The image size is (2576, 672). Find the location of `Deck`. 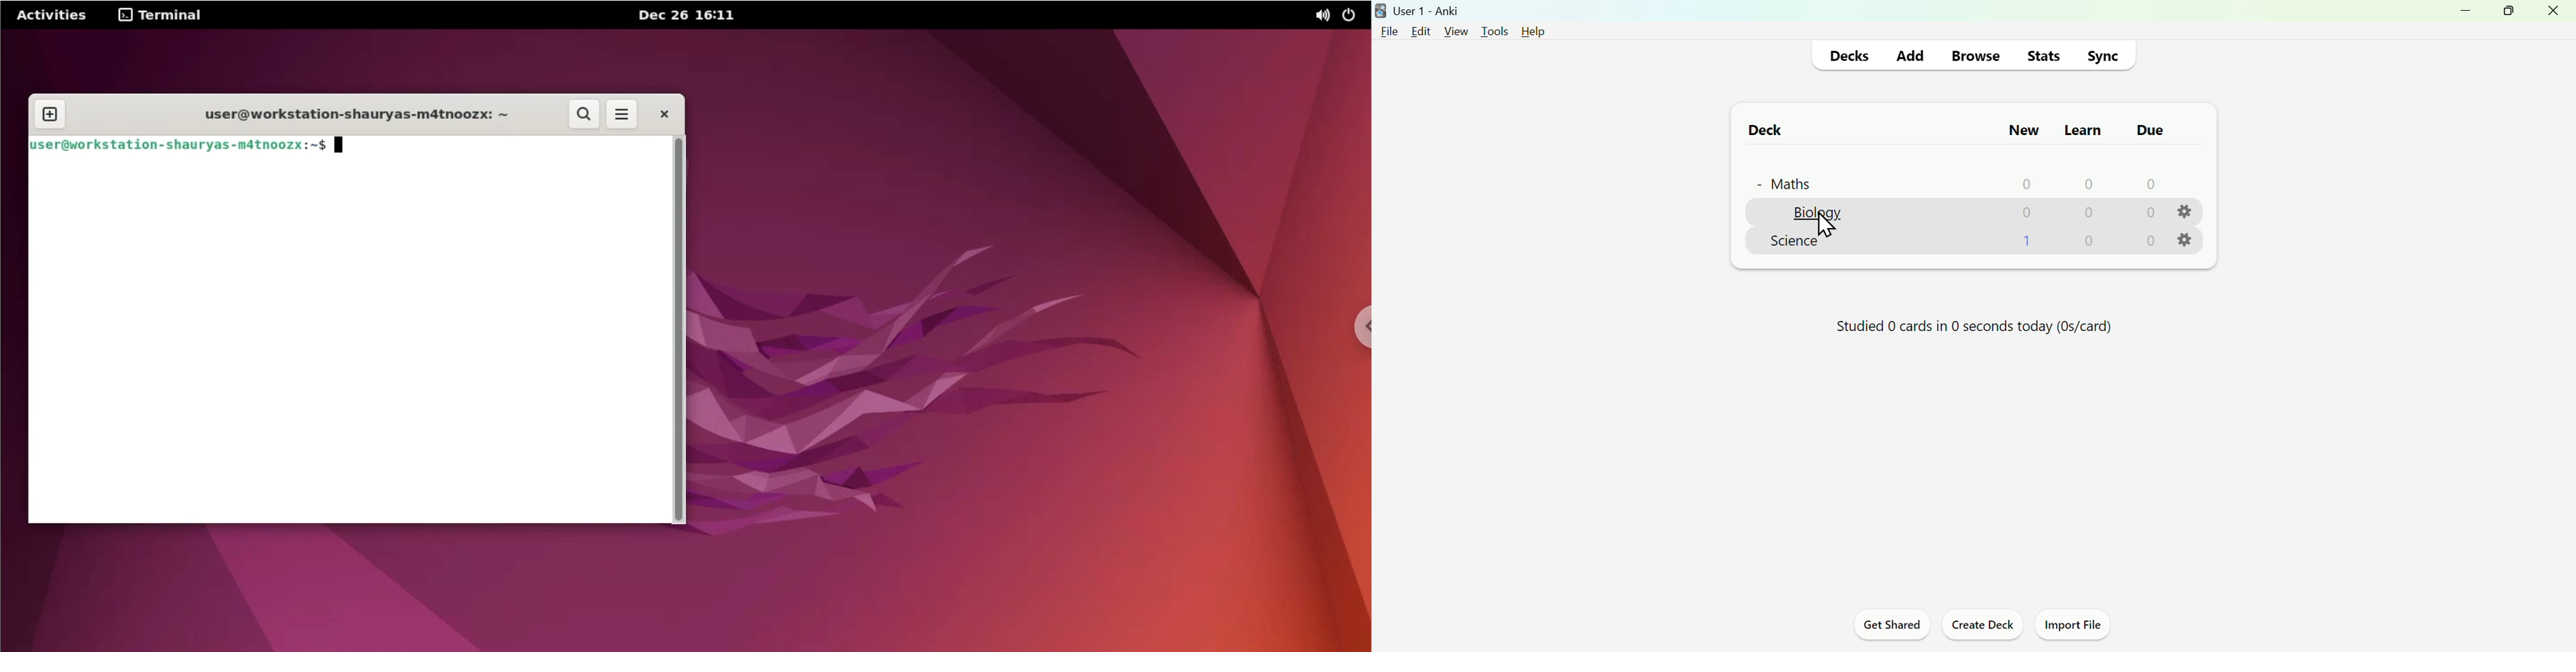

Deck is located at coordinates (1764, 132).